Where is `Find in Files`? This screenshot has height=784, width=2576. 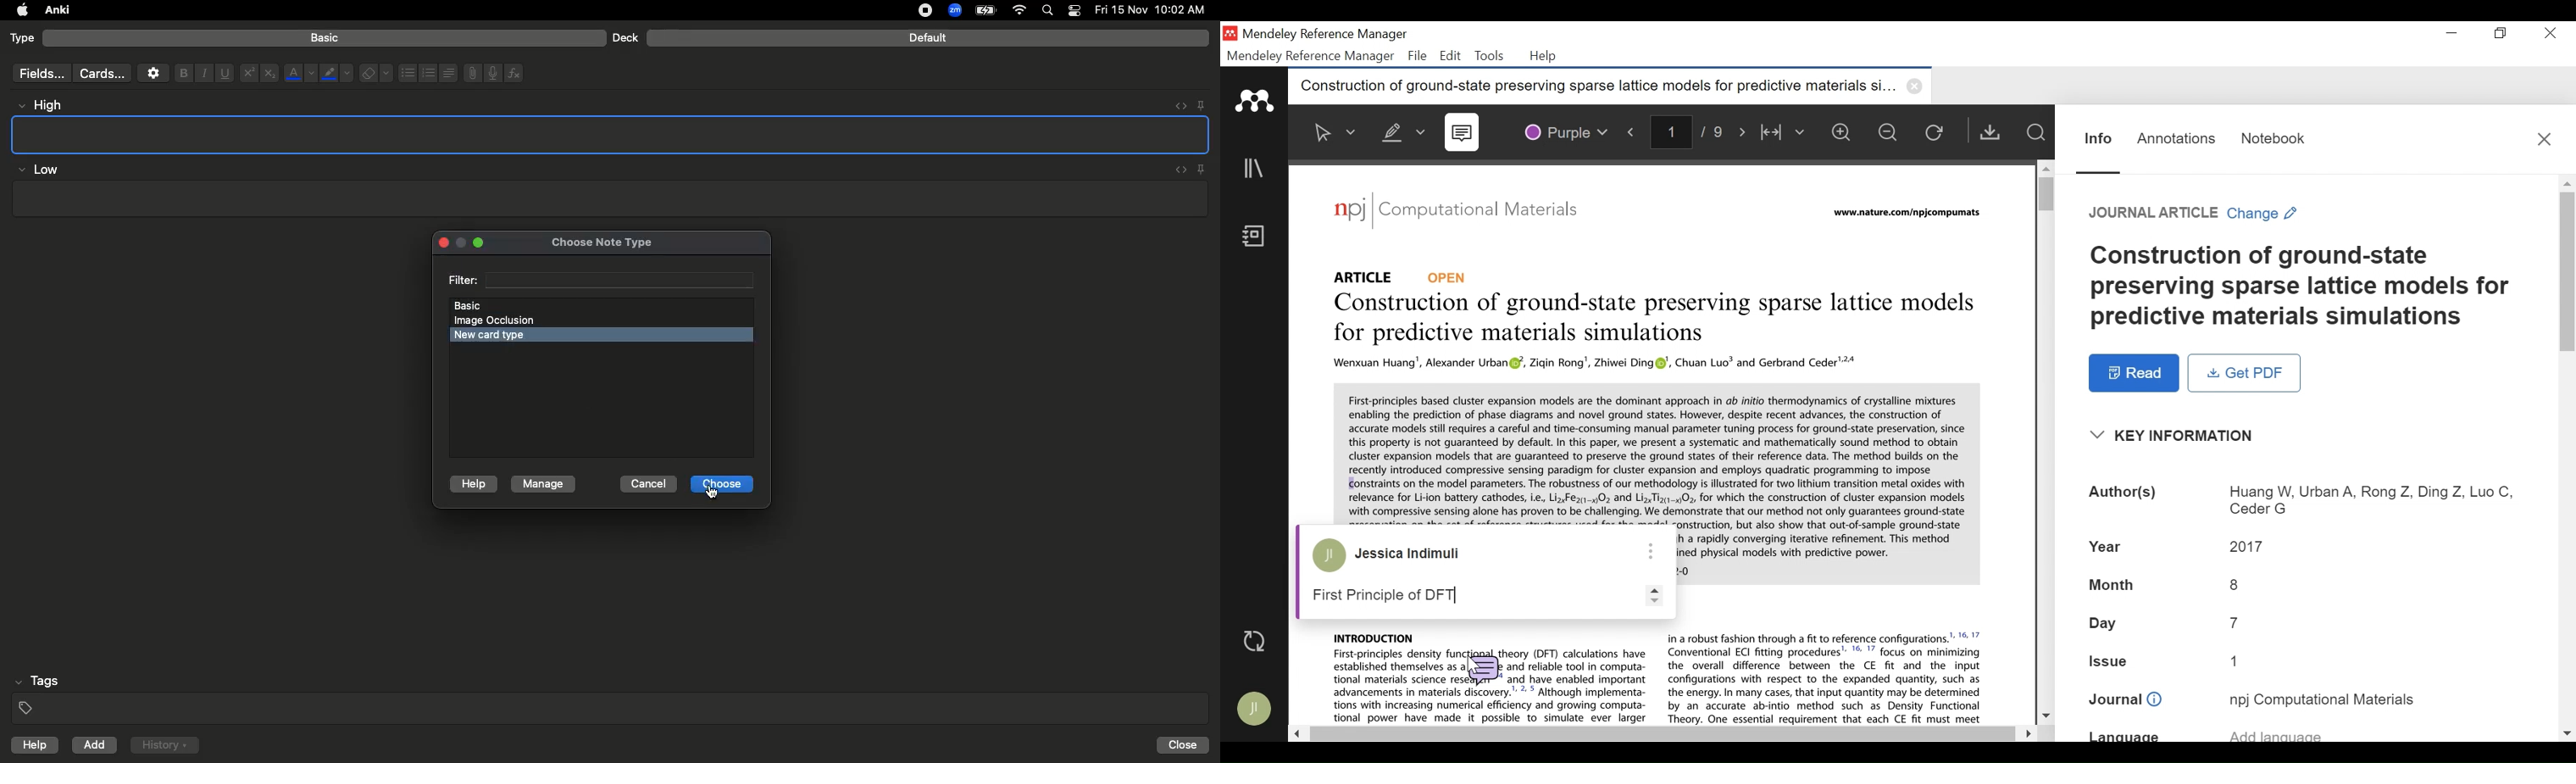
Find in Files is located at coordinates (2037, 133).